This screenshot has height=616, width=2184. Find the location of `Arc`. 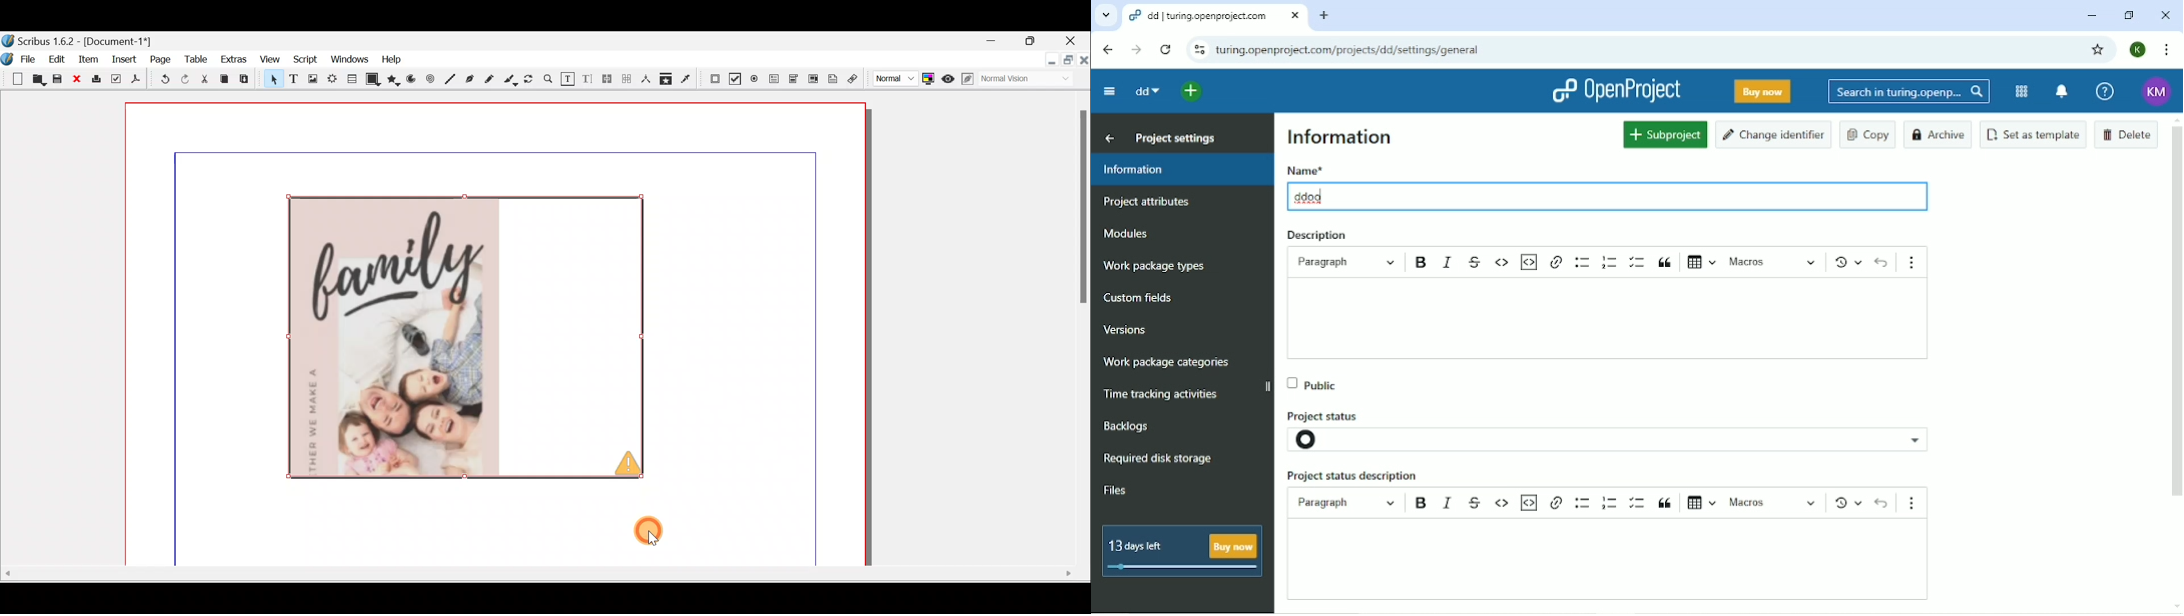

Arc is located at coordinates (413, 81).